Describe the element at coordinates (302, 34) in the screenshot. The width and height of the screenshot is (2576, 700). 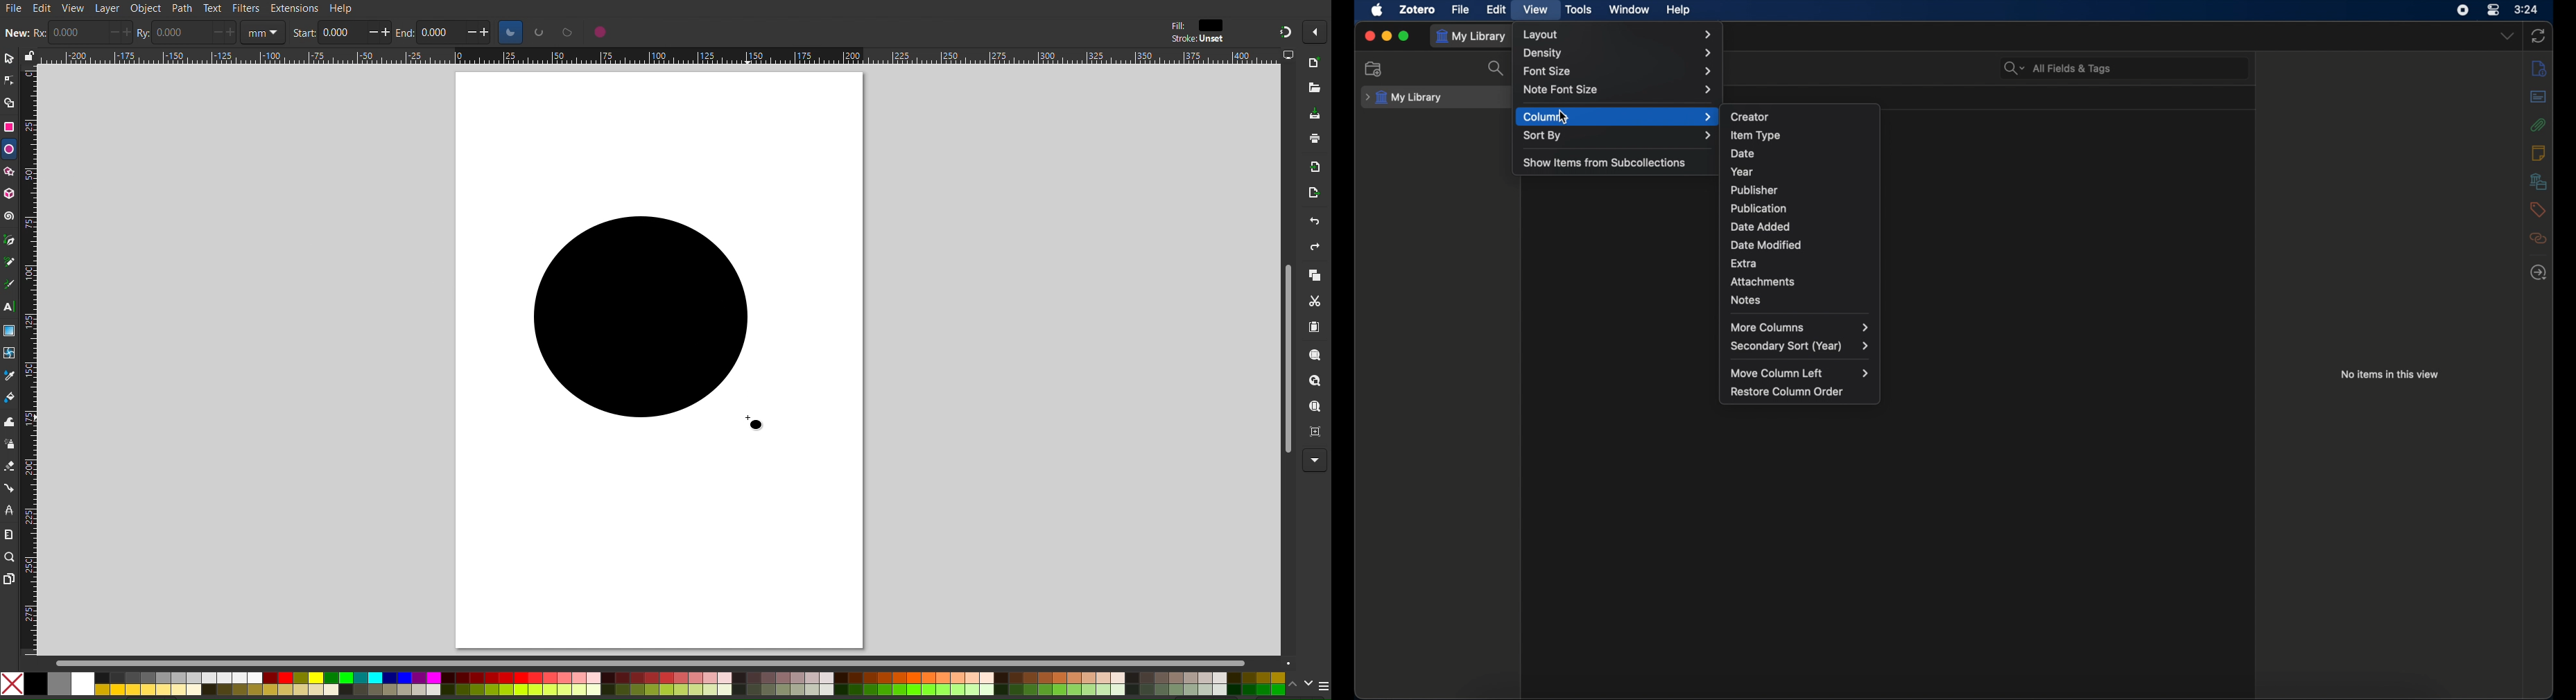
I see `start` at that location.